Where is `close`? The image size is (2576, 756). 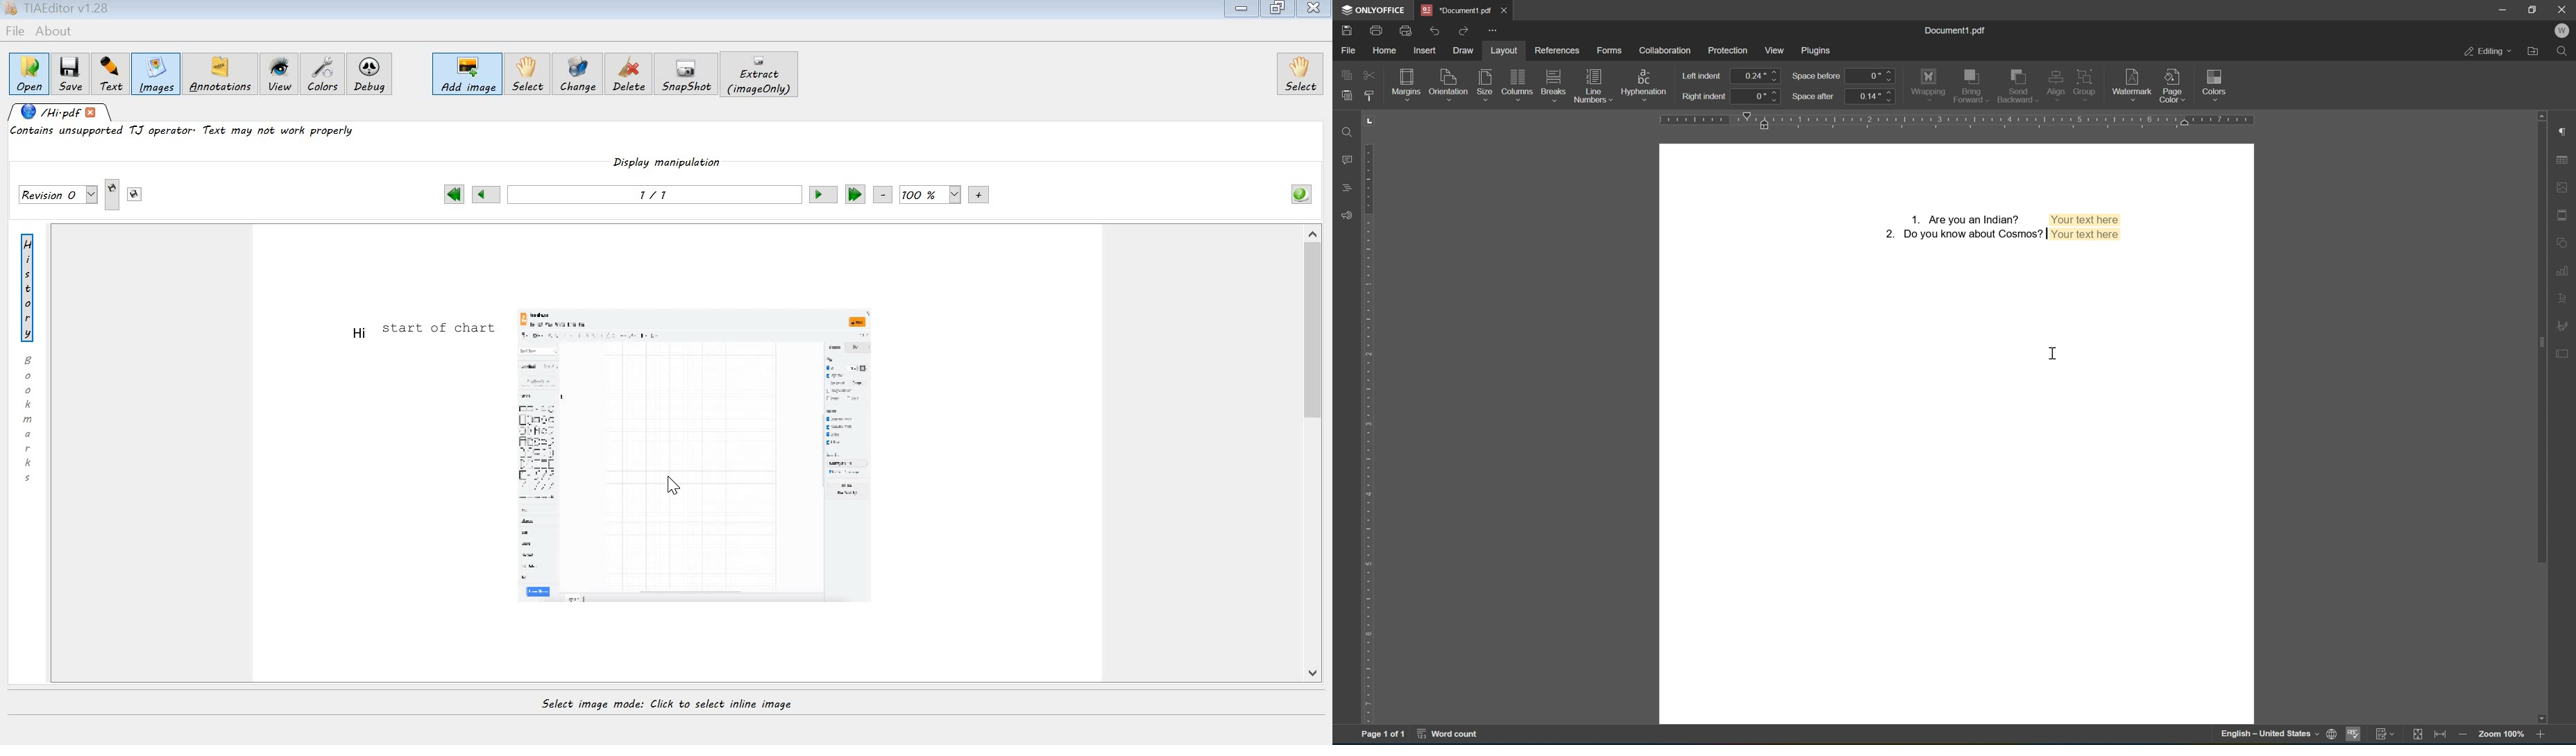
close is located at coordinates (2562, 10).